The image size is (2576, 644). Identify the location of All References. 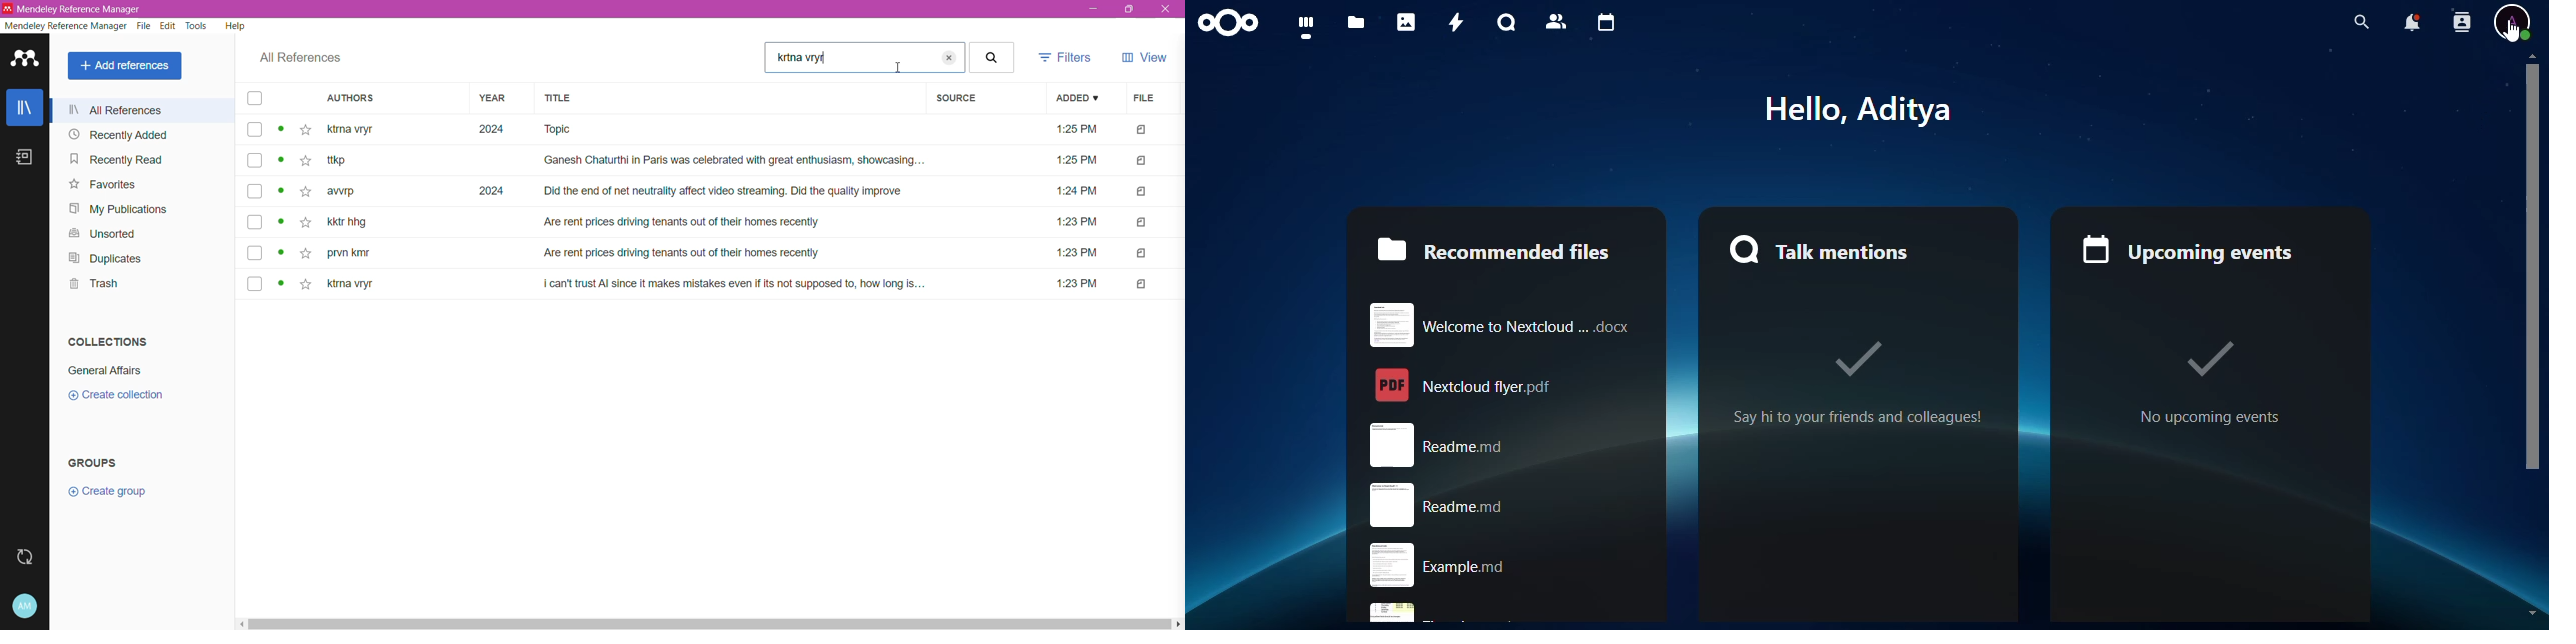
(145, 109).